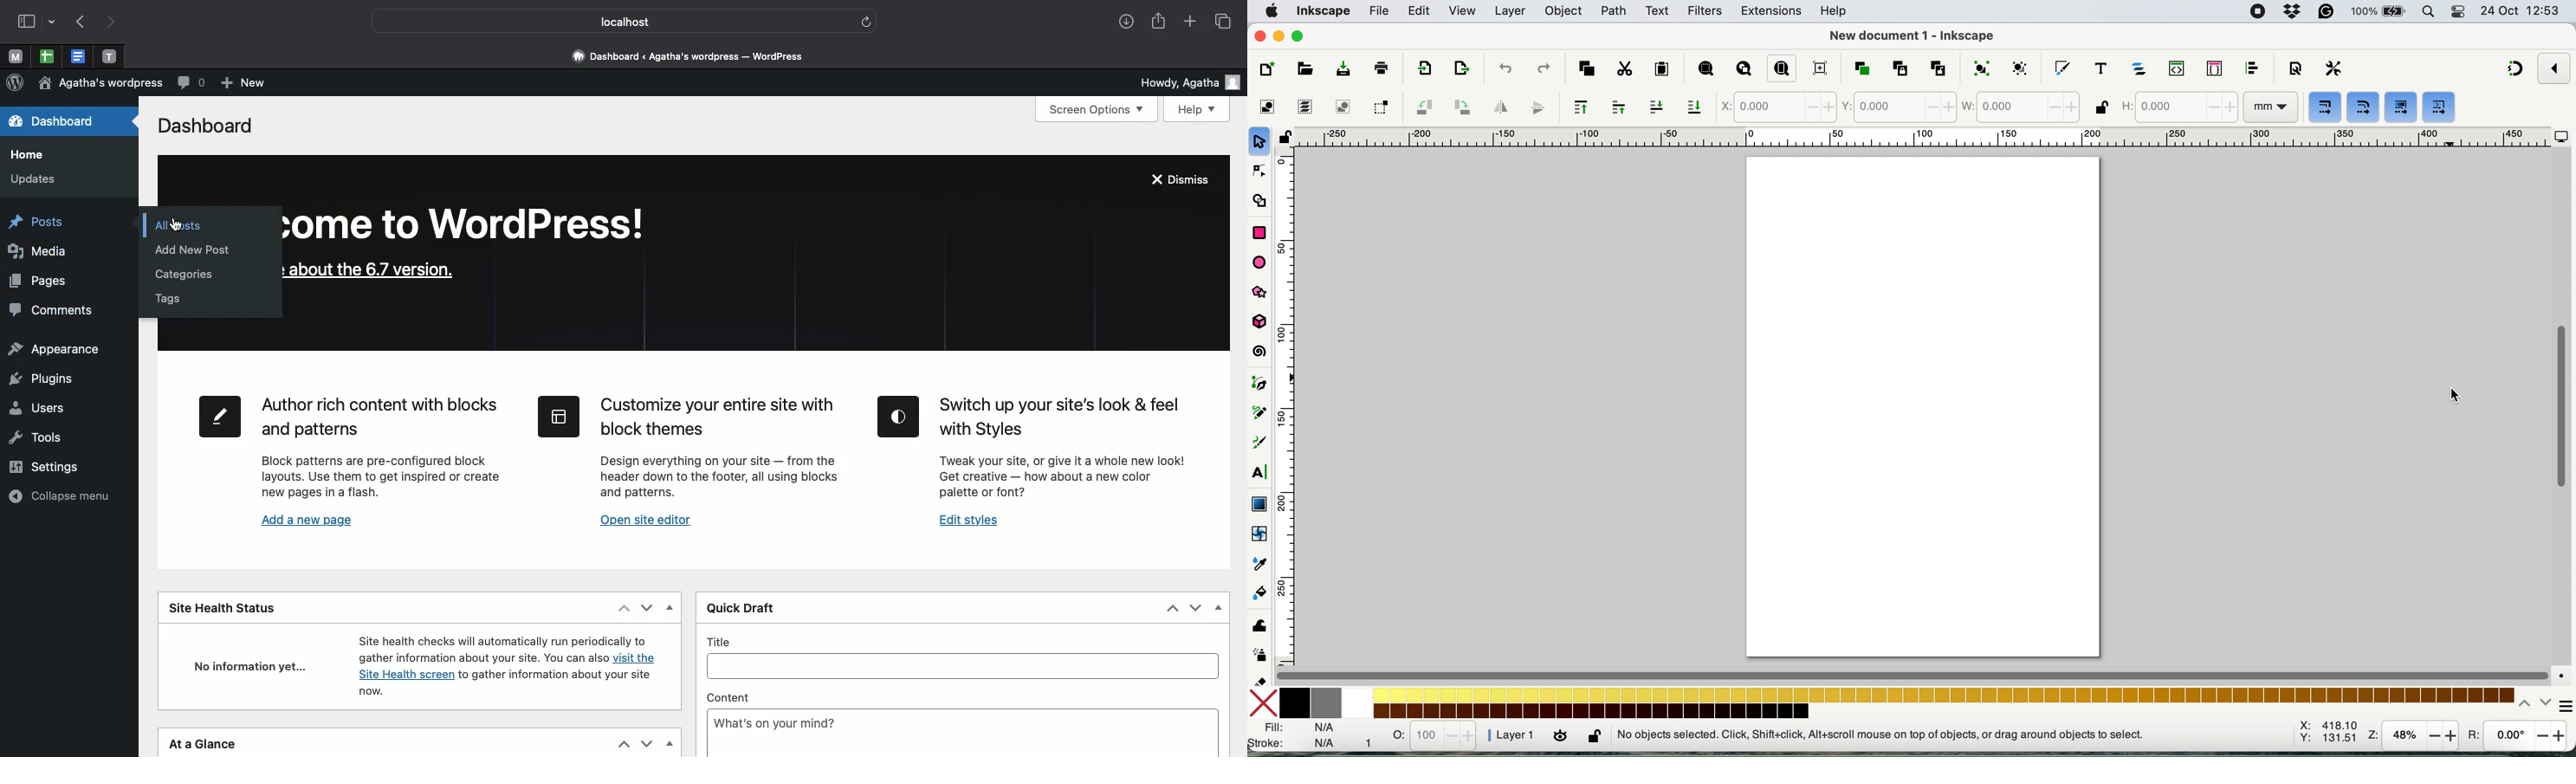 Image resolution: width=2576 pixels, height=784 pixels. What do you see at coordinates (1294, 735) in the screenshot?
I see `fill and stroke` at bounding box center [1294, 735].